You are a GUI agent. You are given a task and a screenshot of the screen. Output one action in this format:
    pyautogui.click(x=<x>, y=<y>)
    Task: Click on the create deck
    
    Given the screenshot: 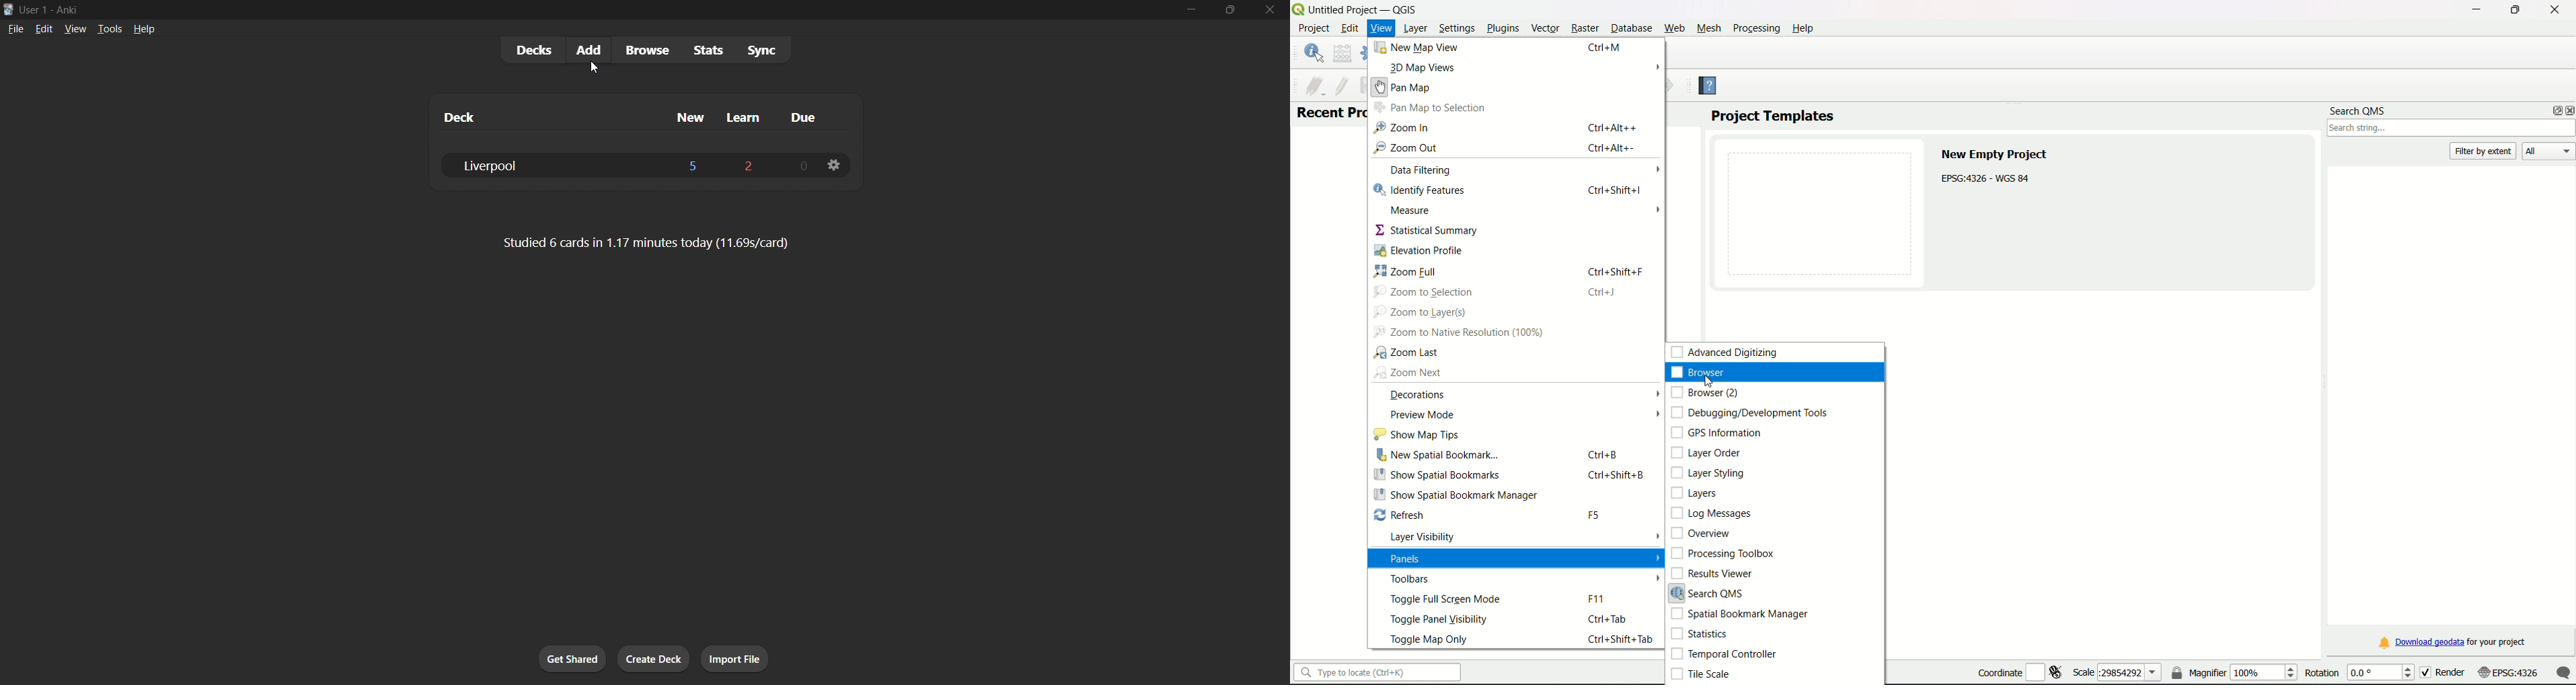 What is the action you would take?
    pyautogui.click(x=652, y=659)
    